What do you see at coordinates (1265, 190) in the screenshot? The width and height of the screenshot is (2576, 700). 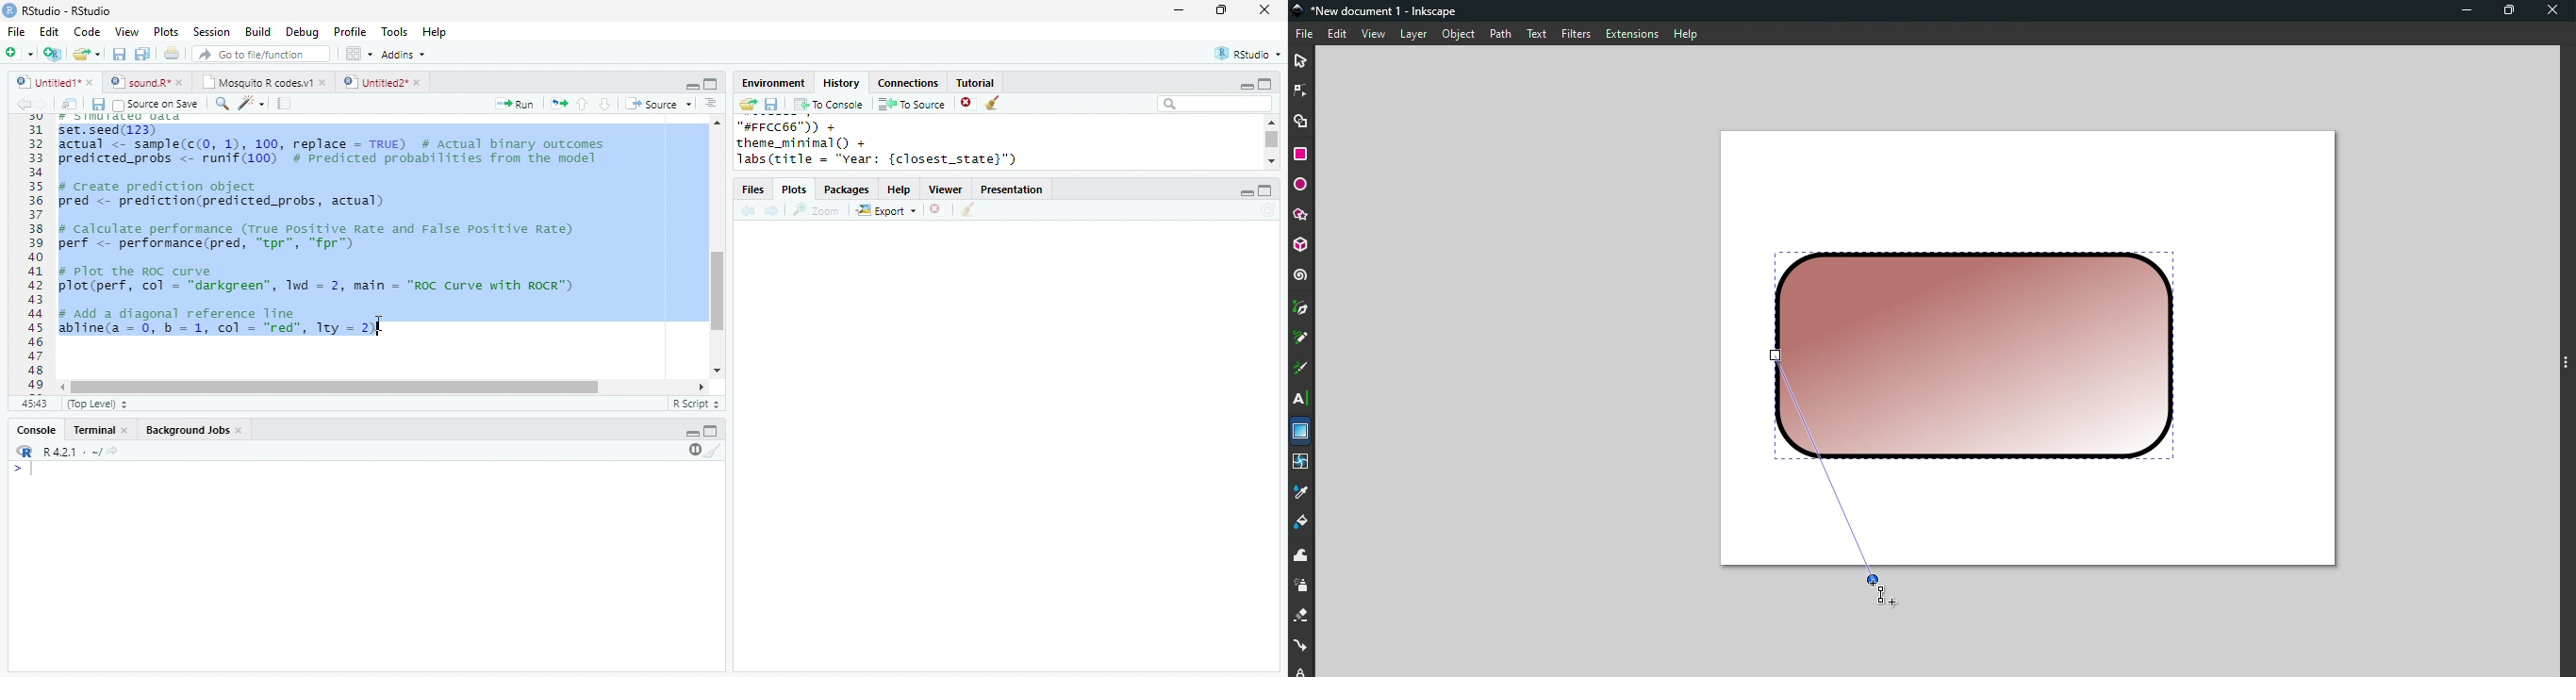 I see `maximize` at bounding box center [1265, 190].